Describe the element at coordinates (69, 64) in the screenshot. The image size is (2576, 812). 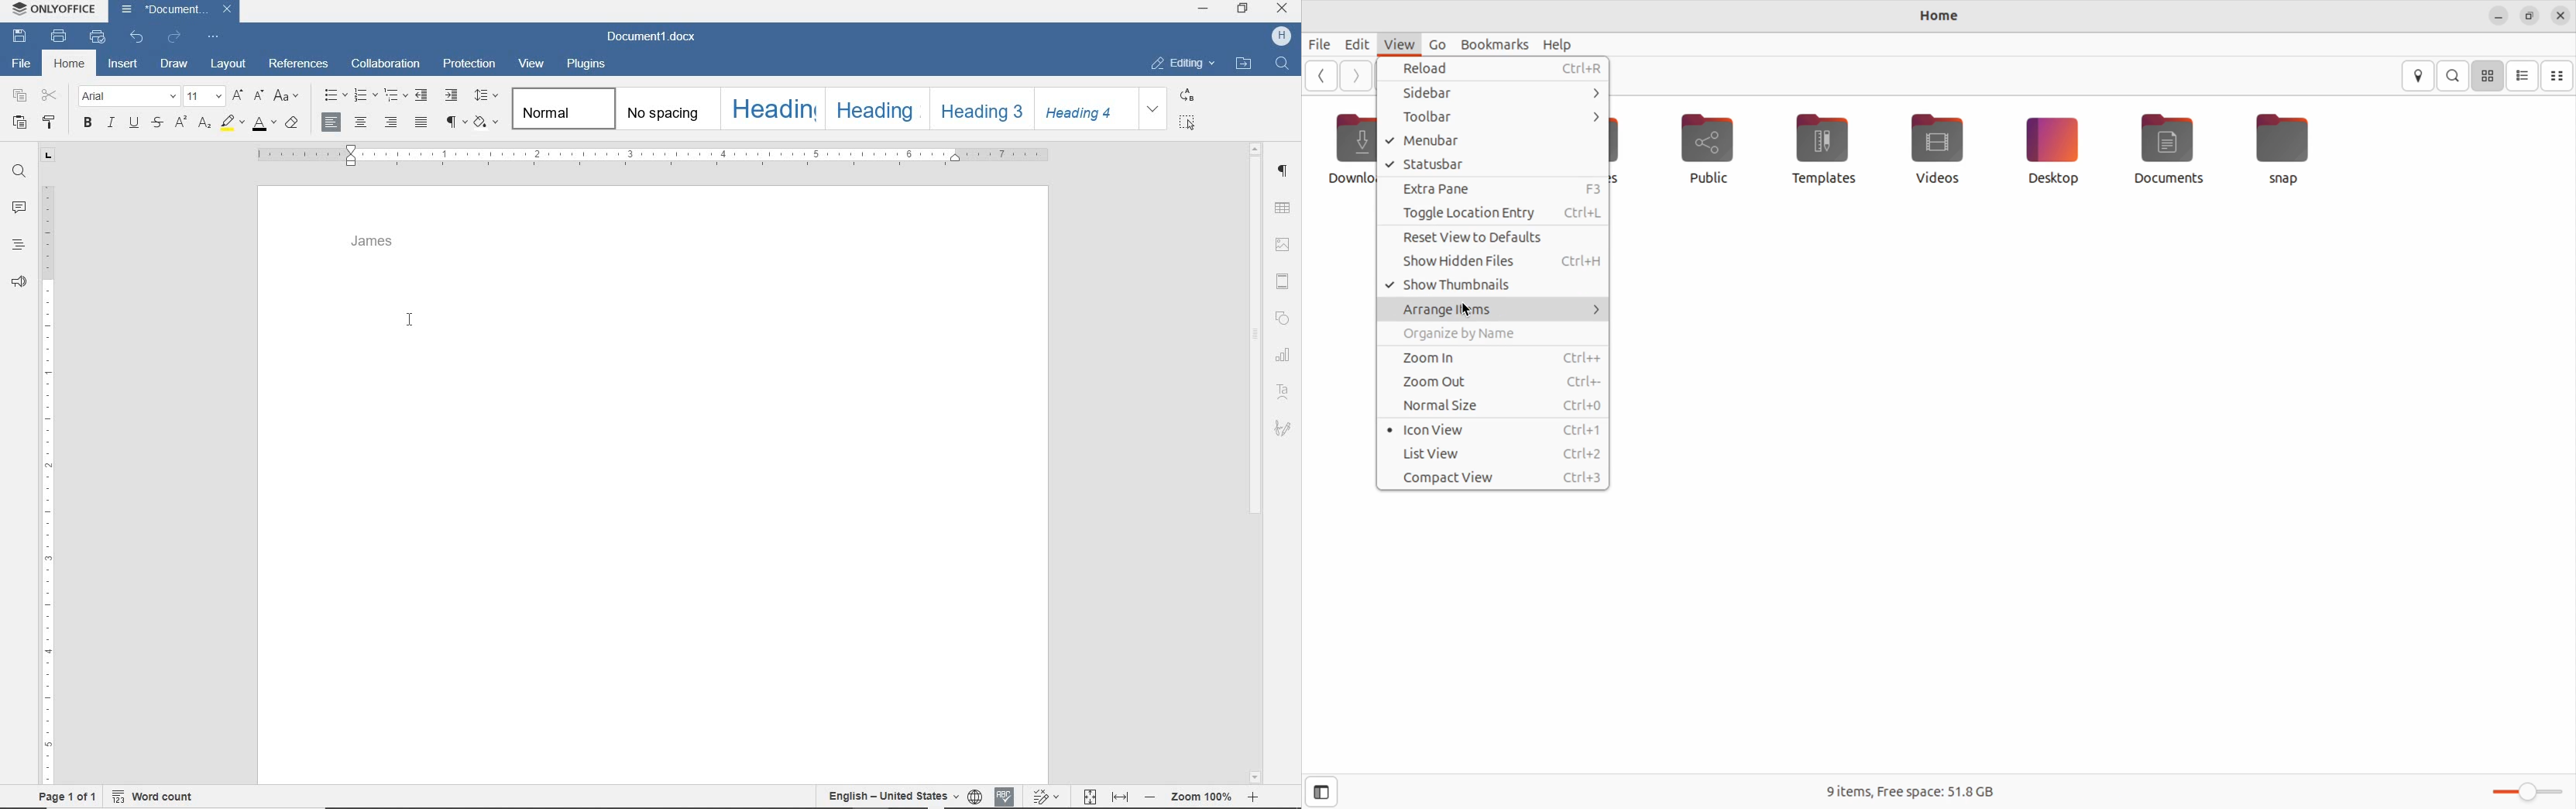
I see `home` at that location.